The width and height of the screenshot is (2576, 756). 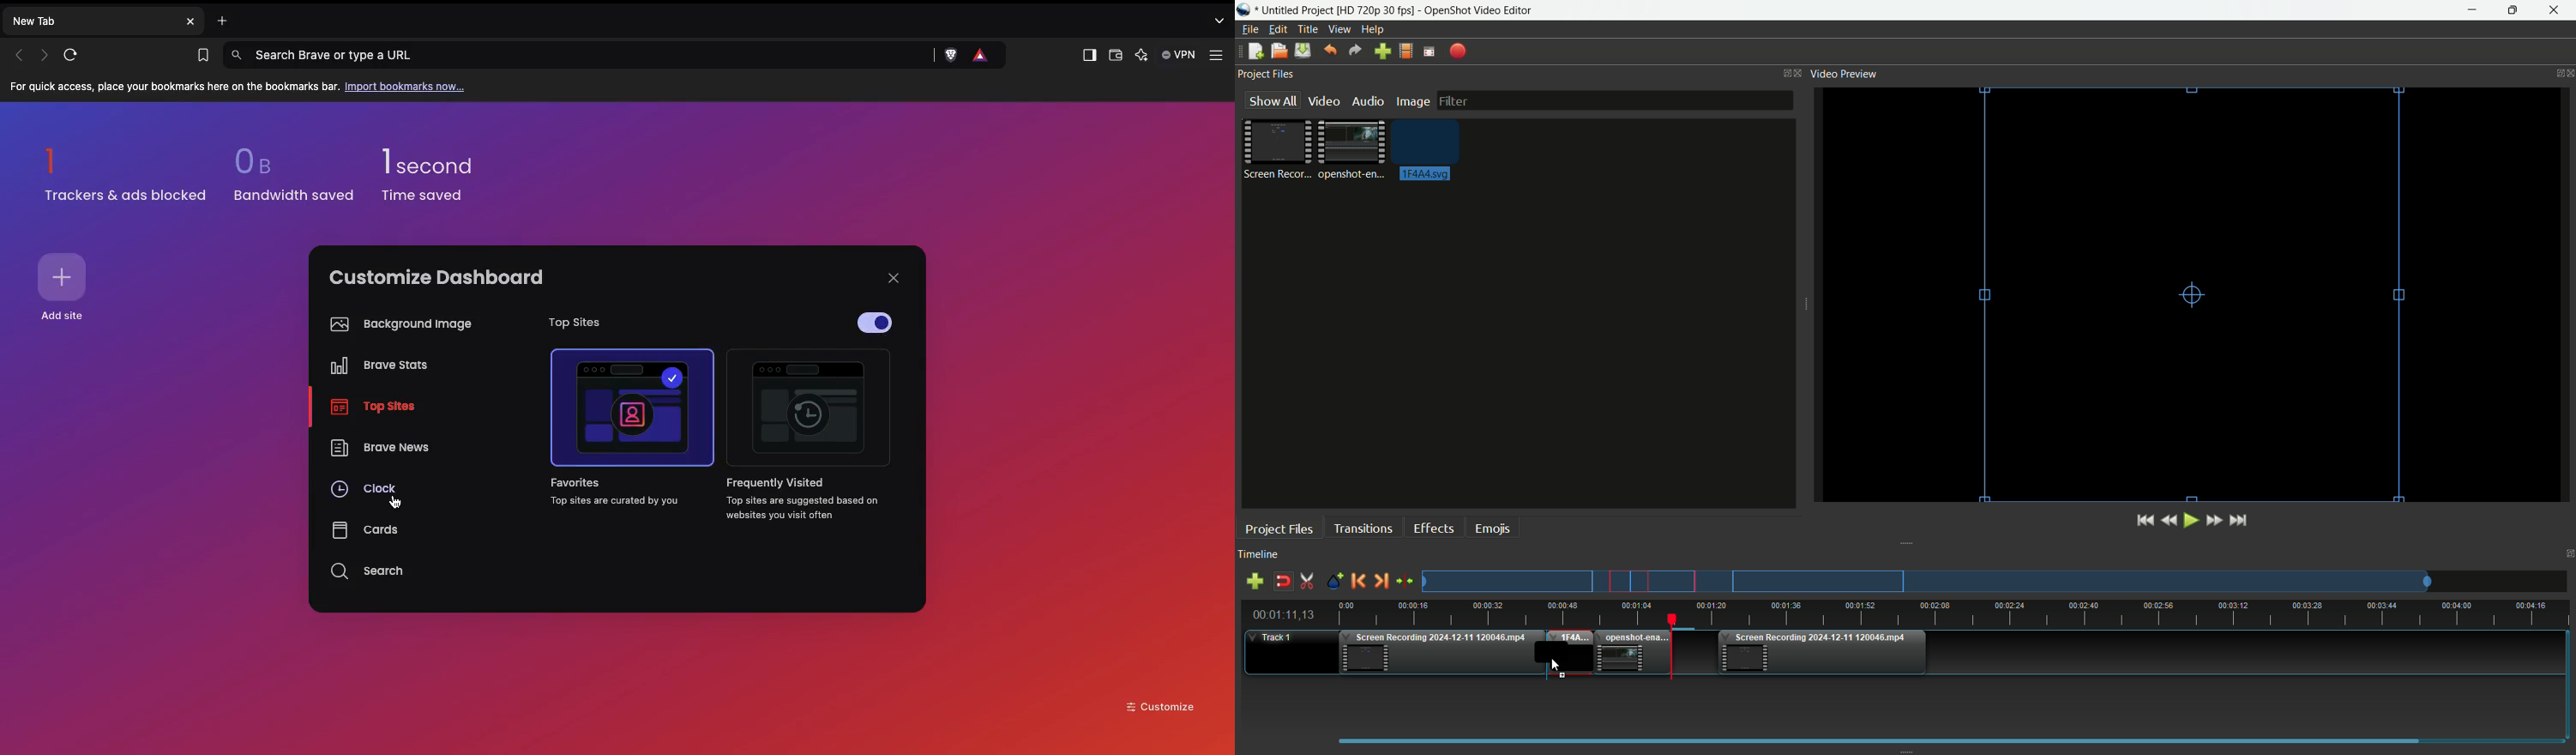 What do you see at coordinates (2196, 293) in the screenshot?
I see `video preview` at bounding box center [2196, 293].